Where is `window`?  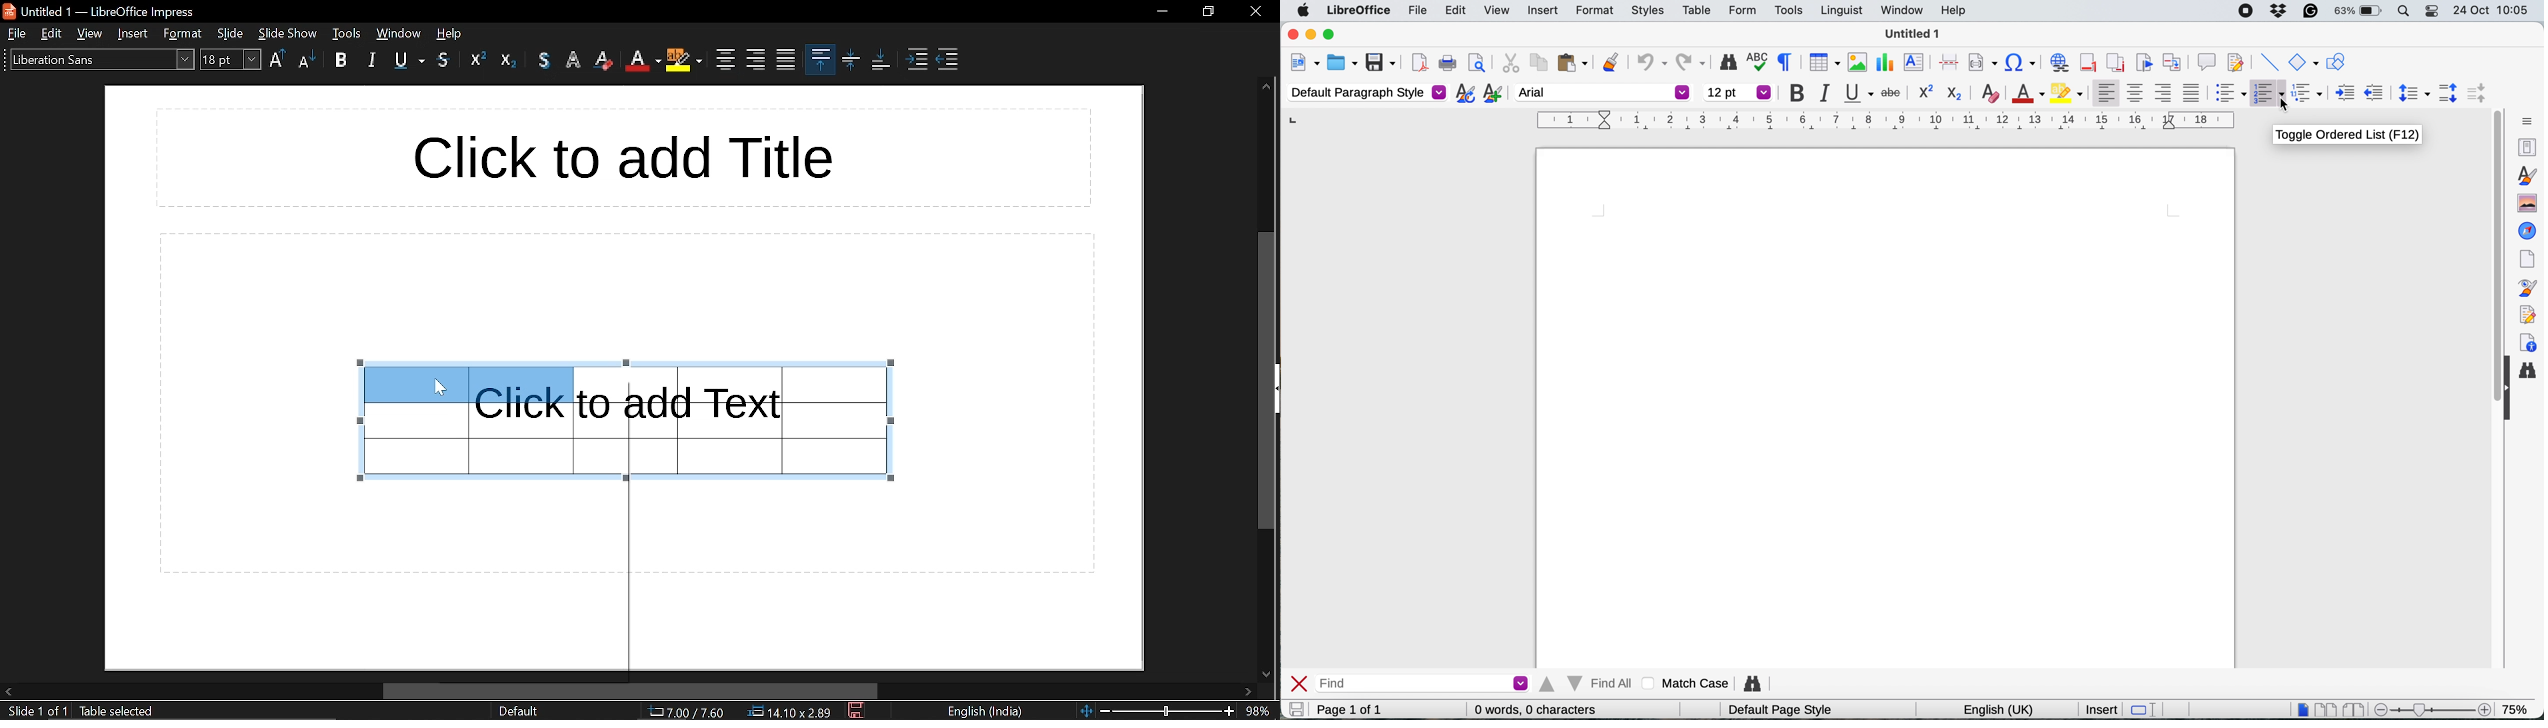 window is located at coordinates (1901, 12).